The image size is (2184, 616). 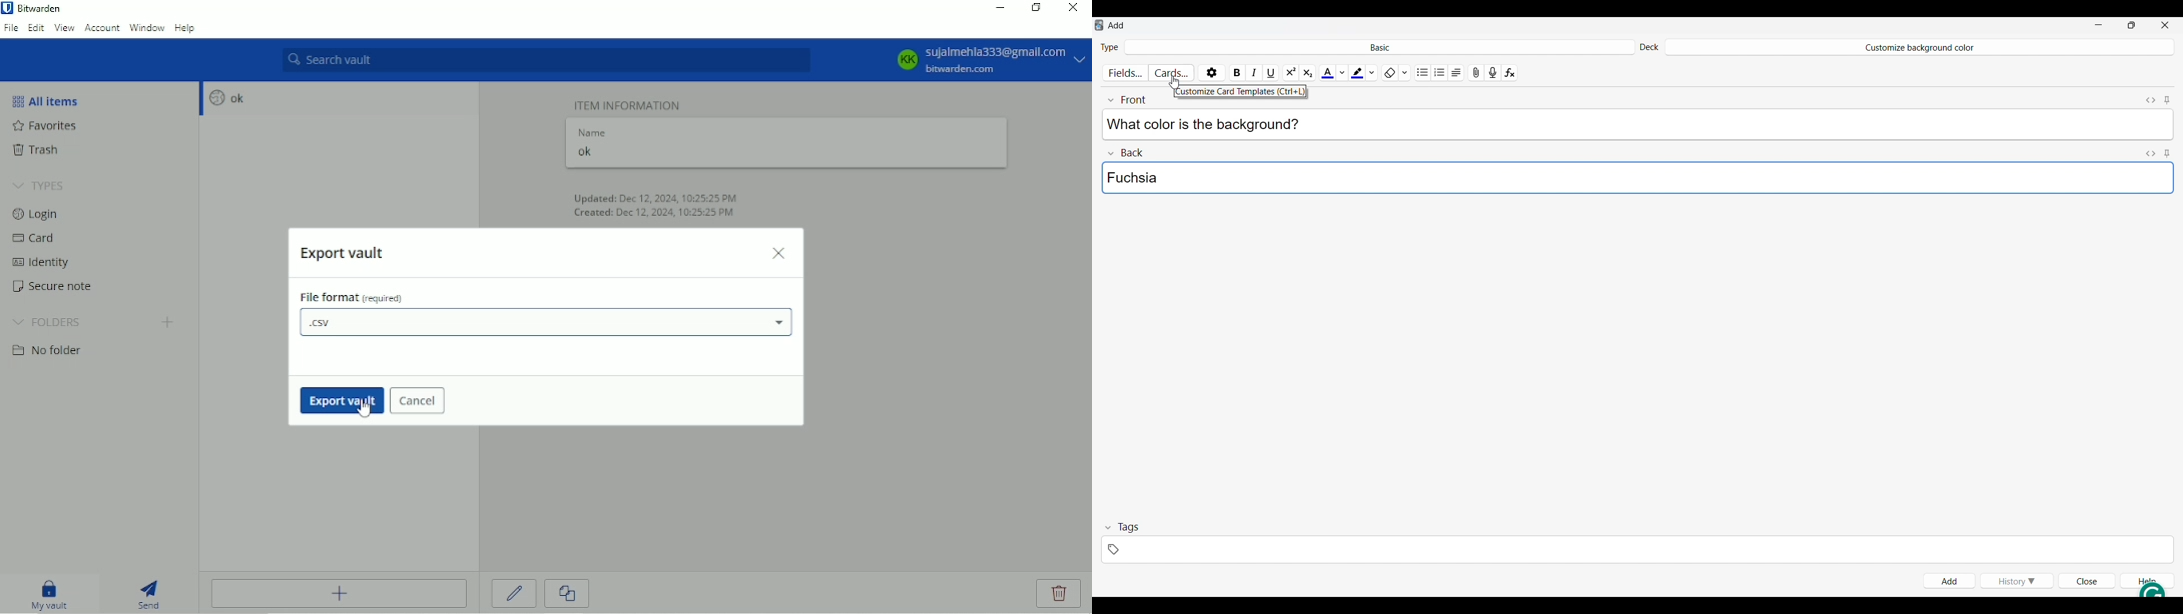 I want to click on Trash, so click(x=47, y=151).